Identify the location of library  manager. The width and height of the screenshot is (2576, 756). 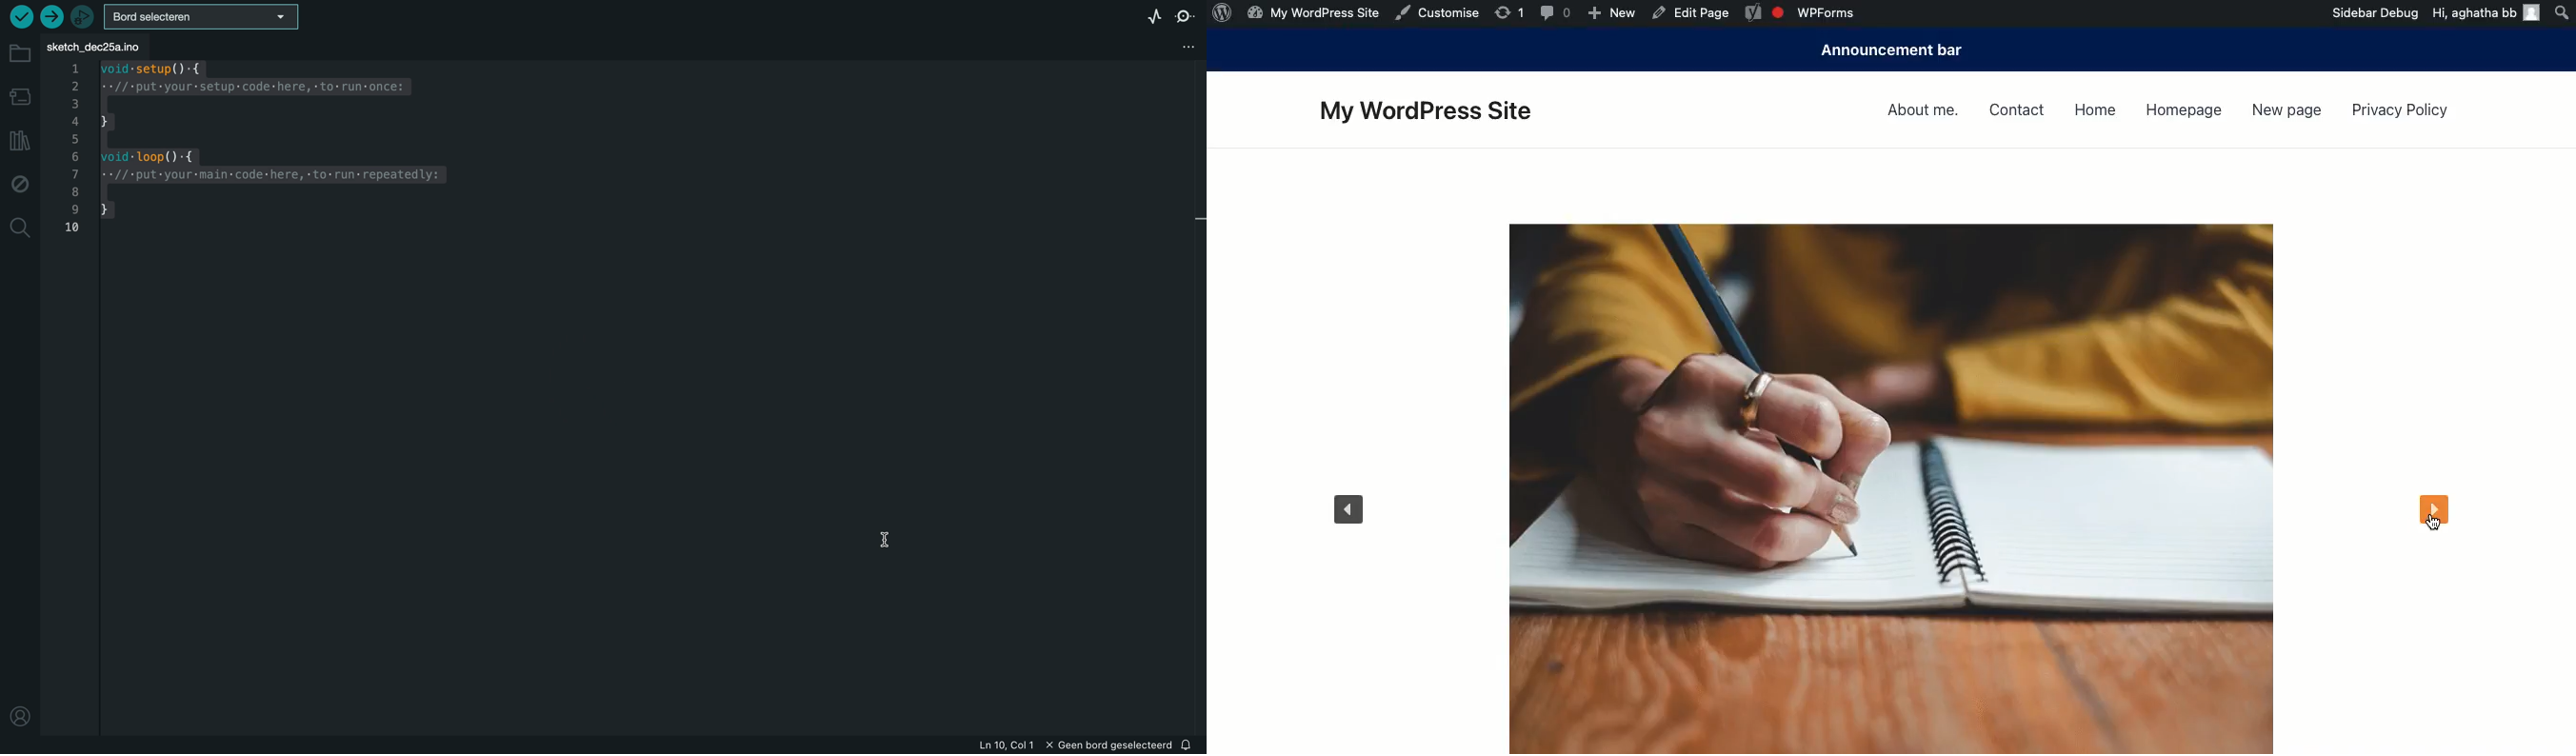
(18, 139).